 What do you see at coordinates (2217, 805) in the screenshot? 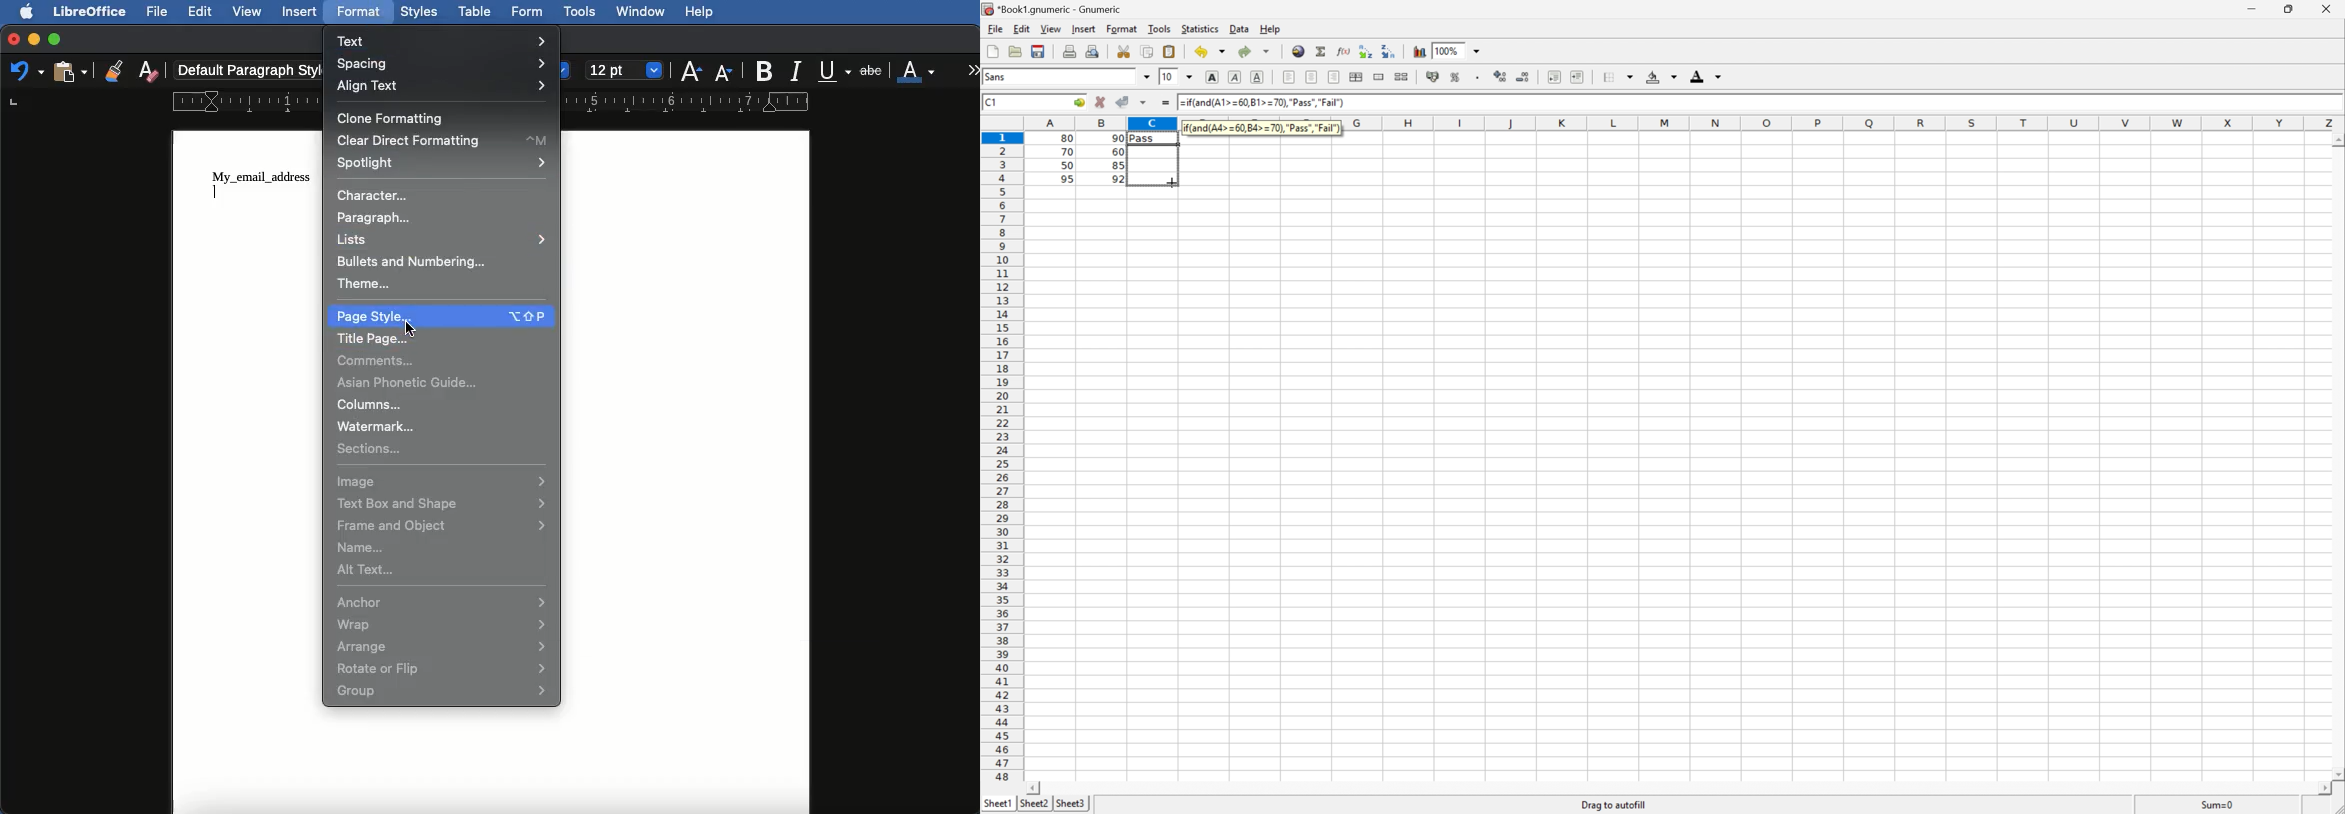
I see `Sum=80` at bounding box center [2217, 805].